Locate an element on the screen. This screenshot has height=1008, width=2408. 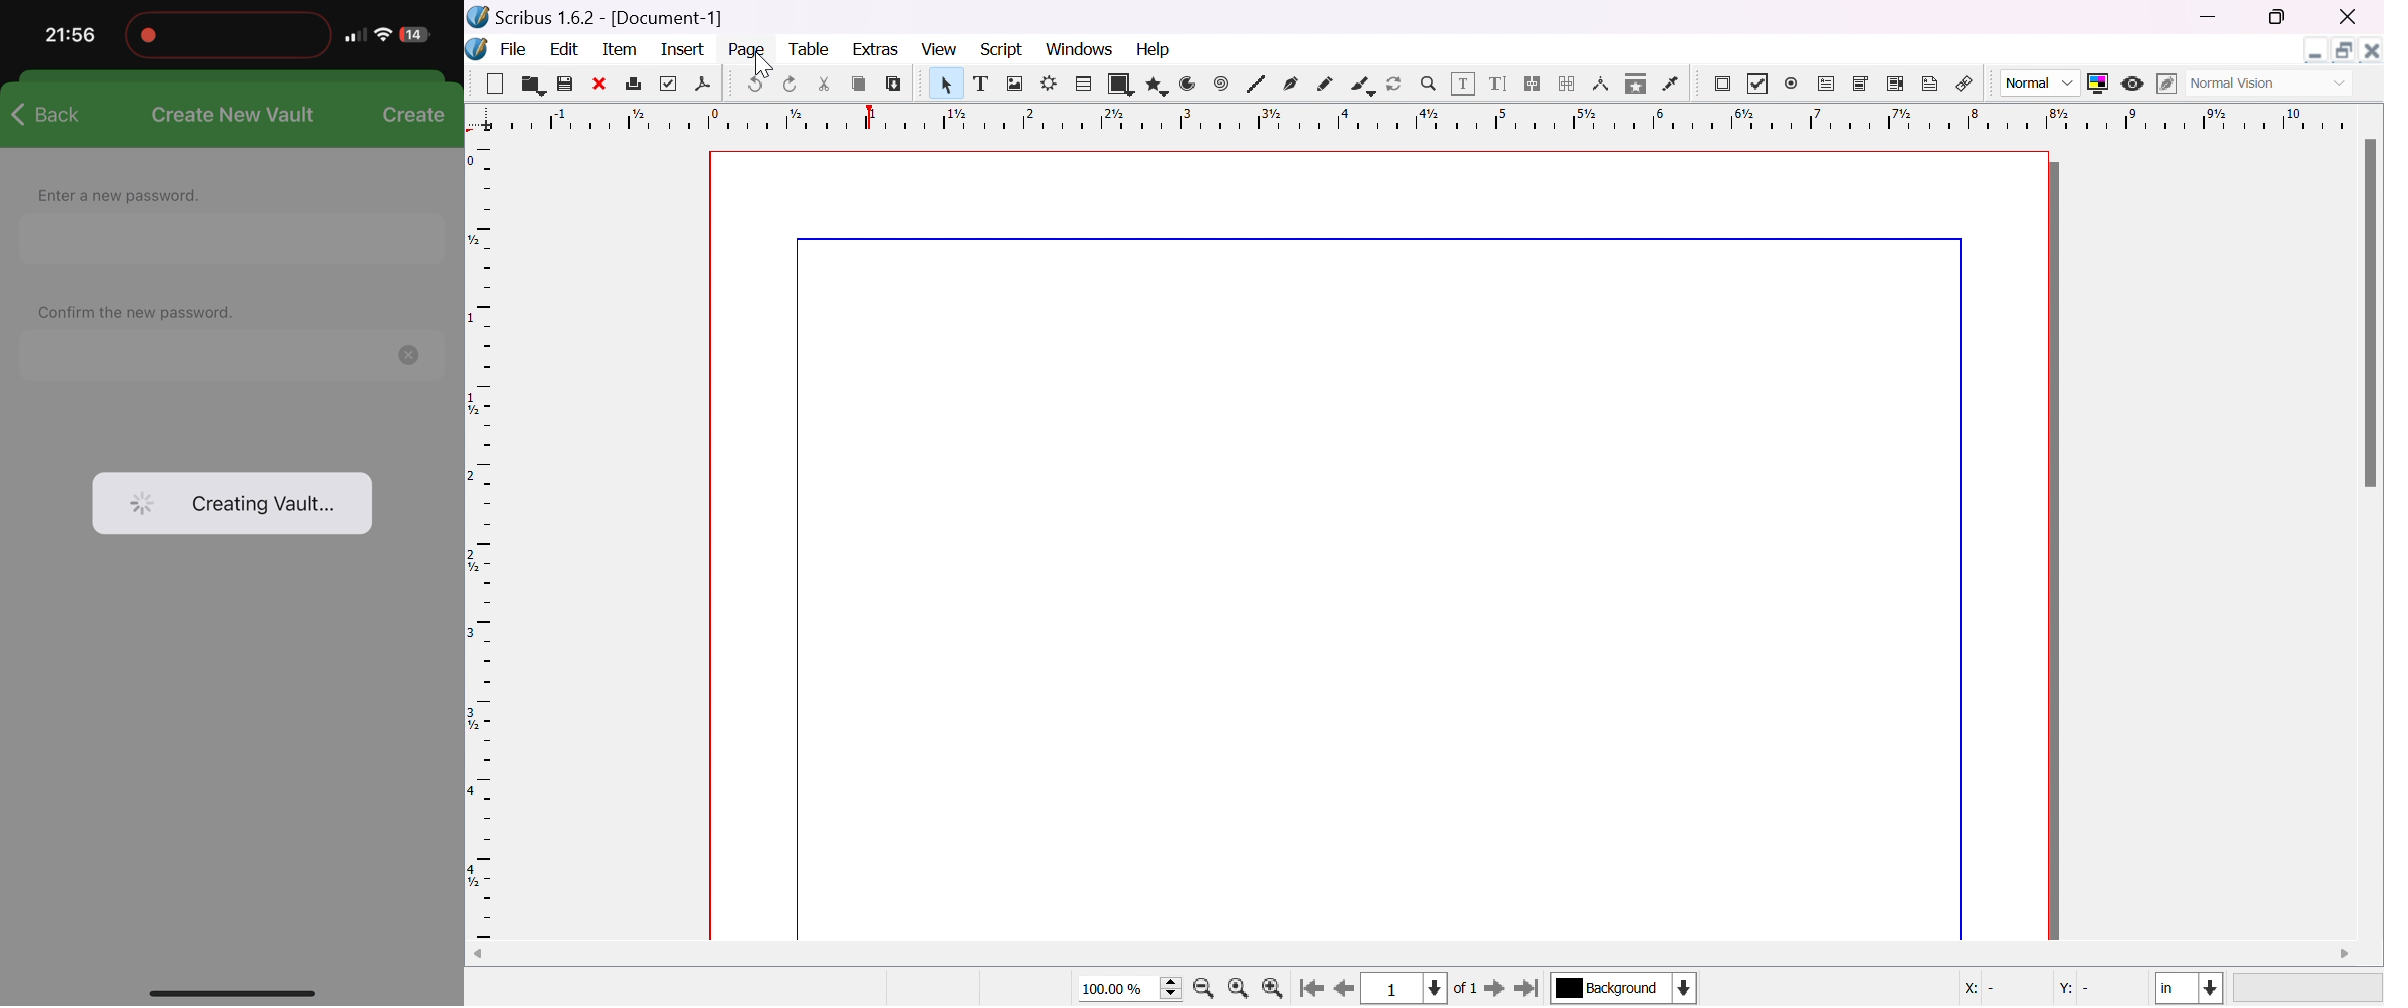
line is located at coordinates (1260, 85).